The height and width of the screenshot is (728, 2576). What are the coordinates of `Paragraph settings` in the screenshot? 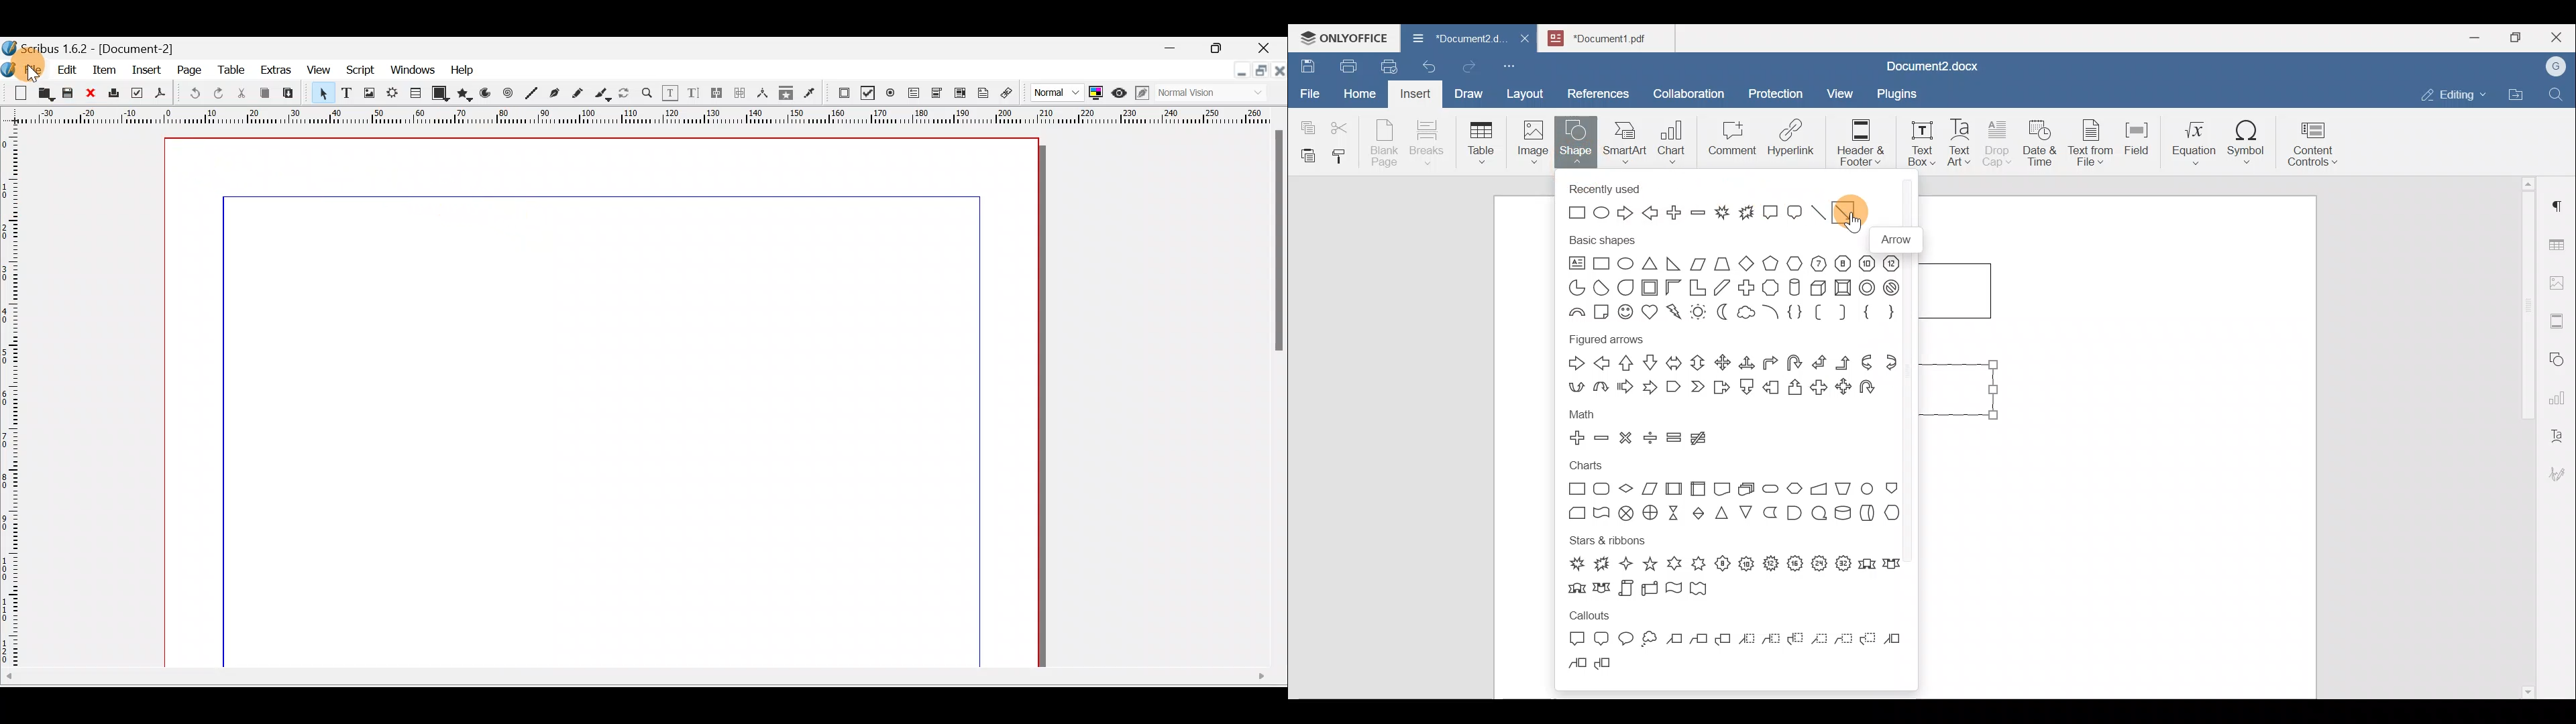 It's located at (2559, 200).